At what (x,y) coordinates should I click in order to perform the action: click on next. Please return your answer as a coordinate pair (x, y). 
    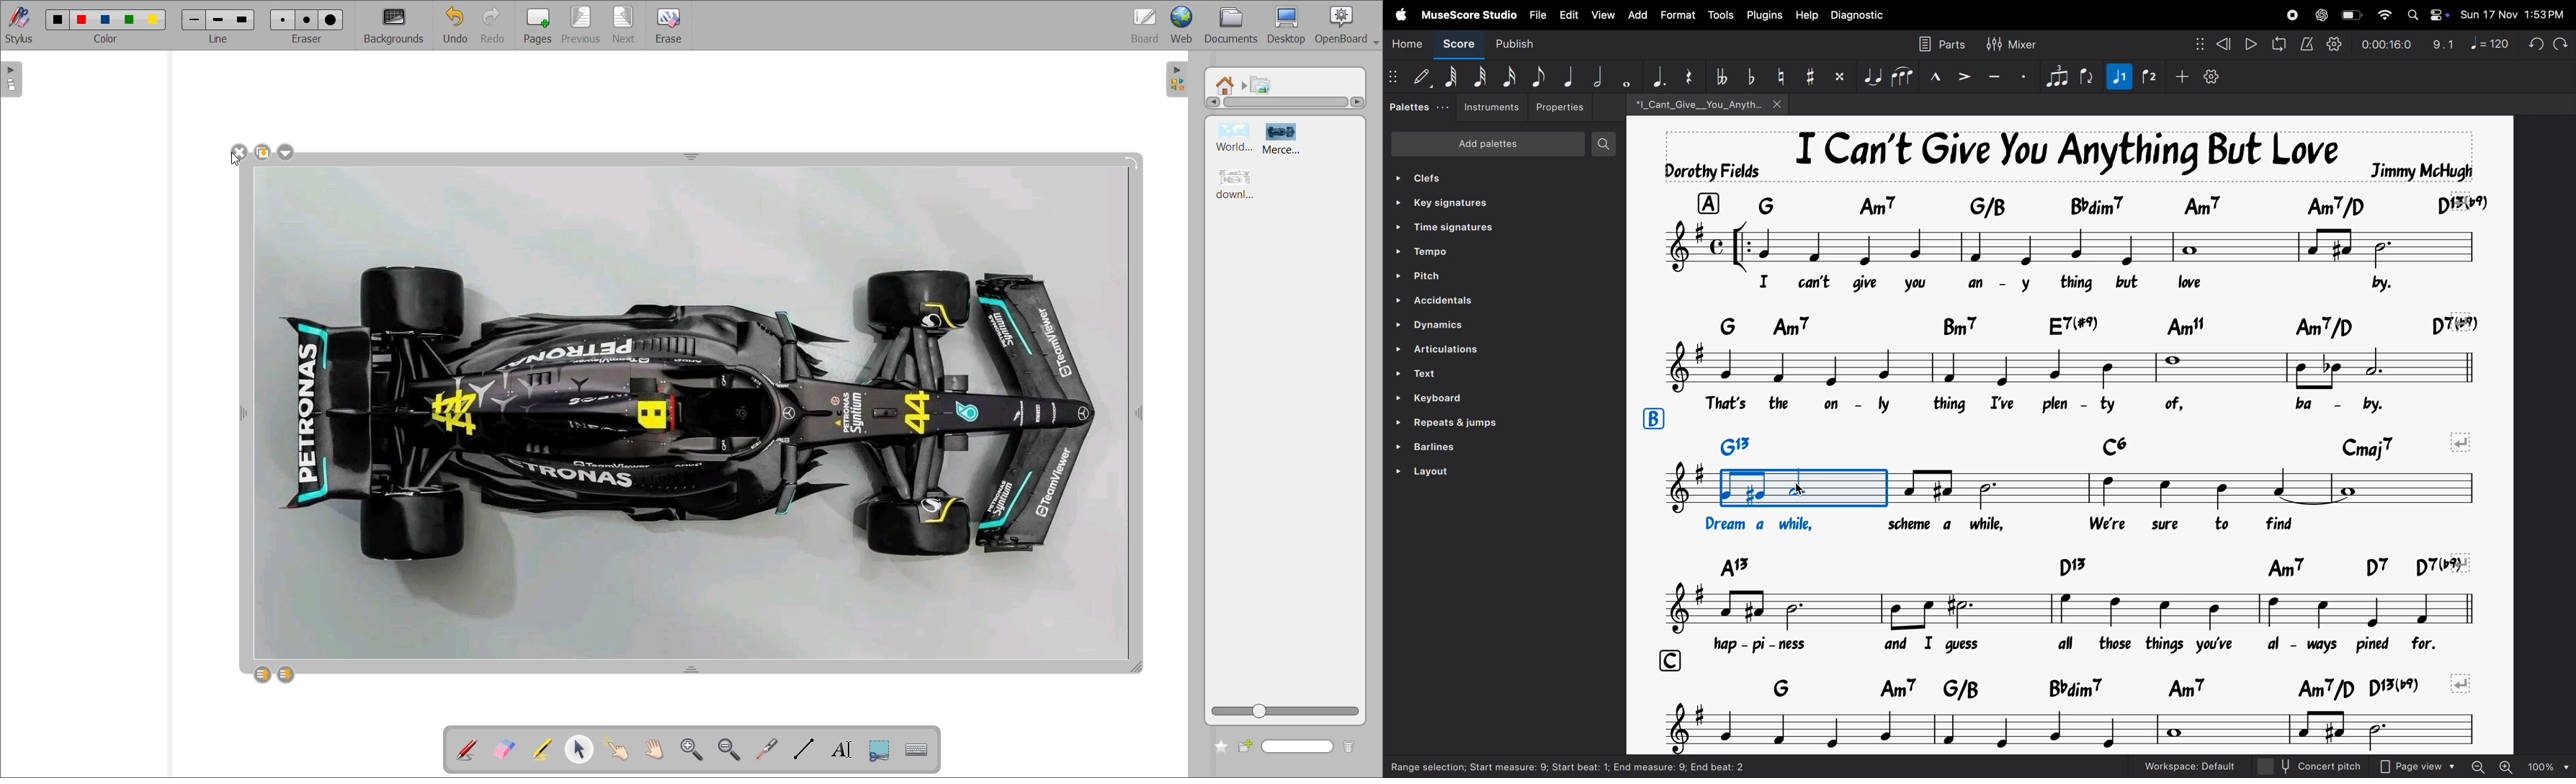
    Looking at the image, I should click on (626, 25).